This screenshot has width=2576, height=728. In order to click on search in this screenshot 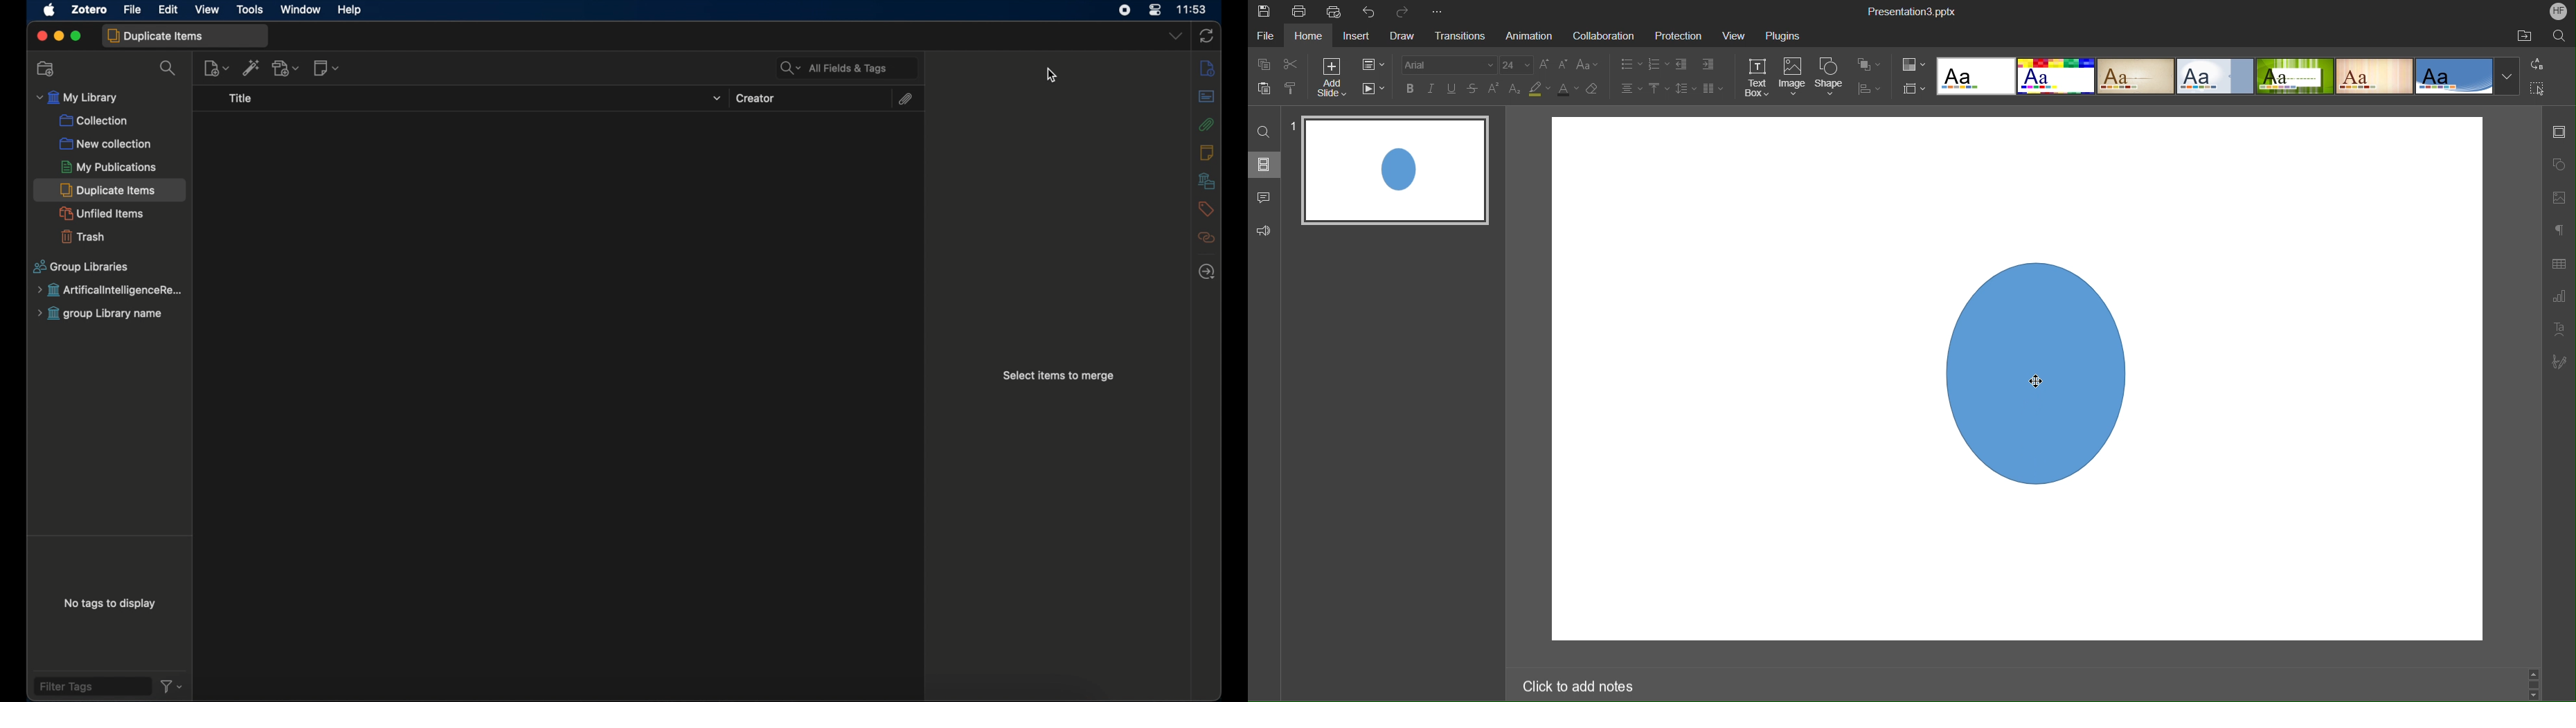, I will do `click(170, 70)`.